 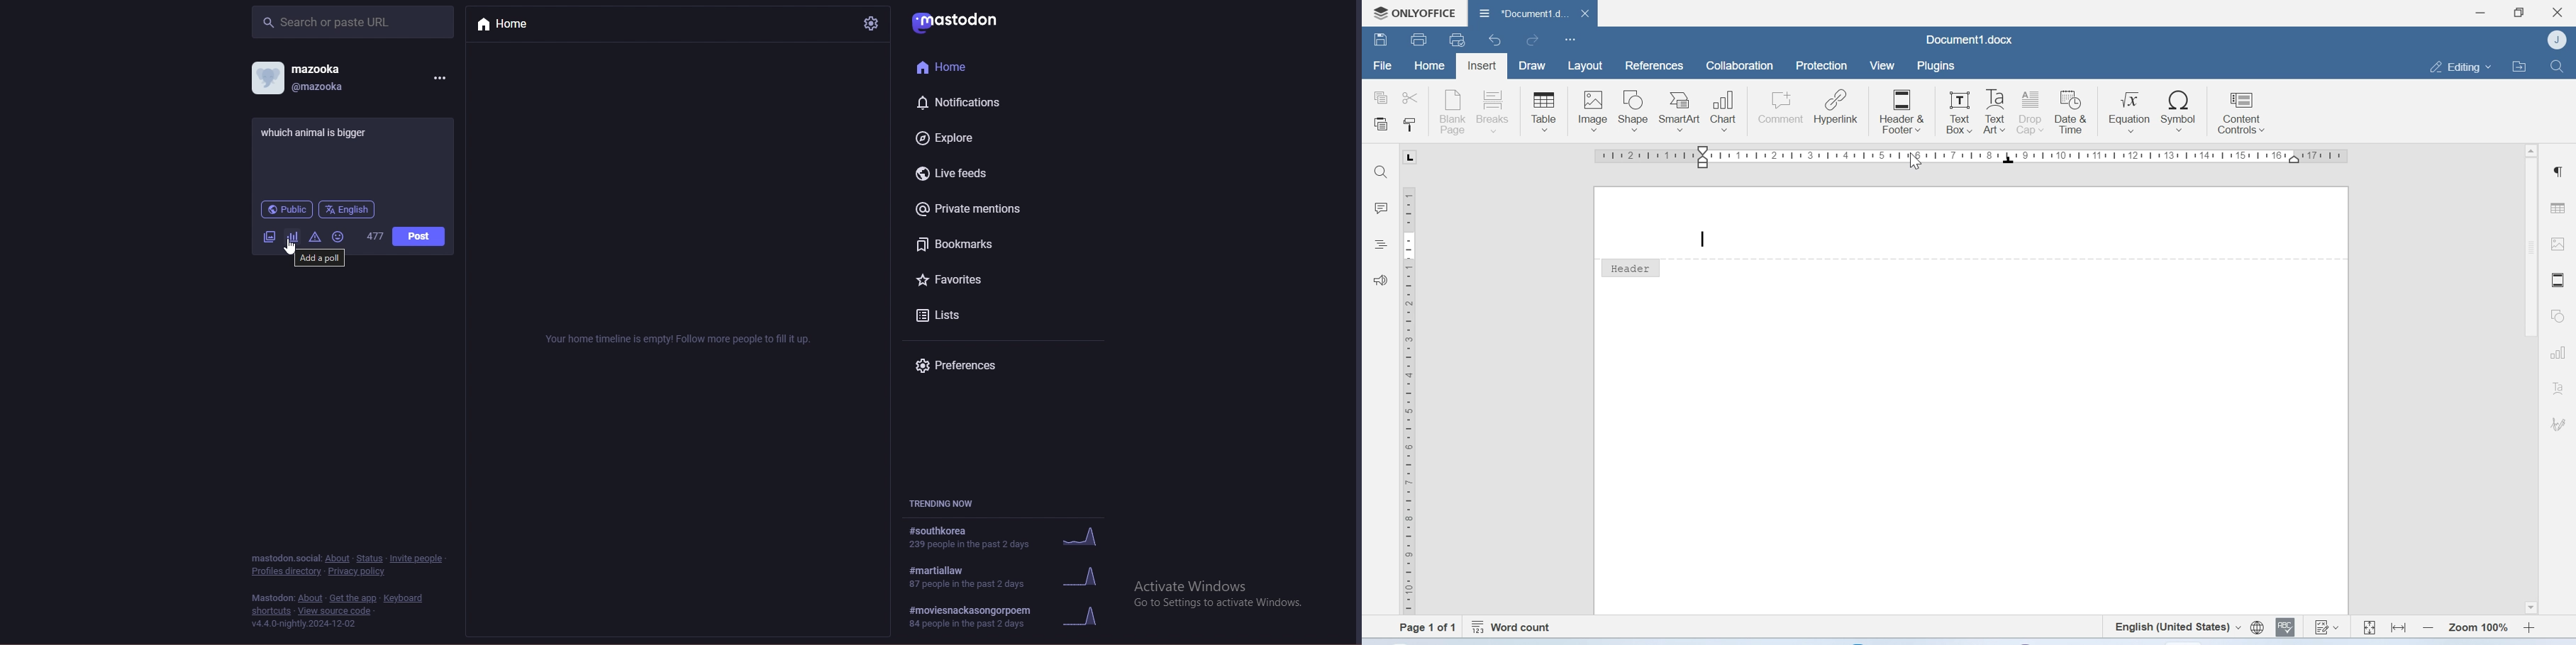 What do you see at coordinates (304, 624) in the screenshot?
I see `v4.4.0-nightly.2024-12-02` at bounding box center [304, 624].